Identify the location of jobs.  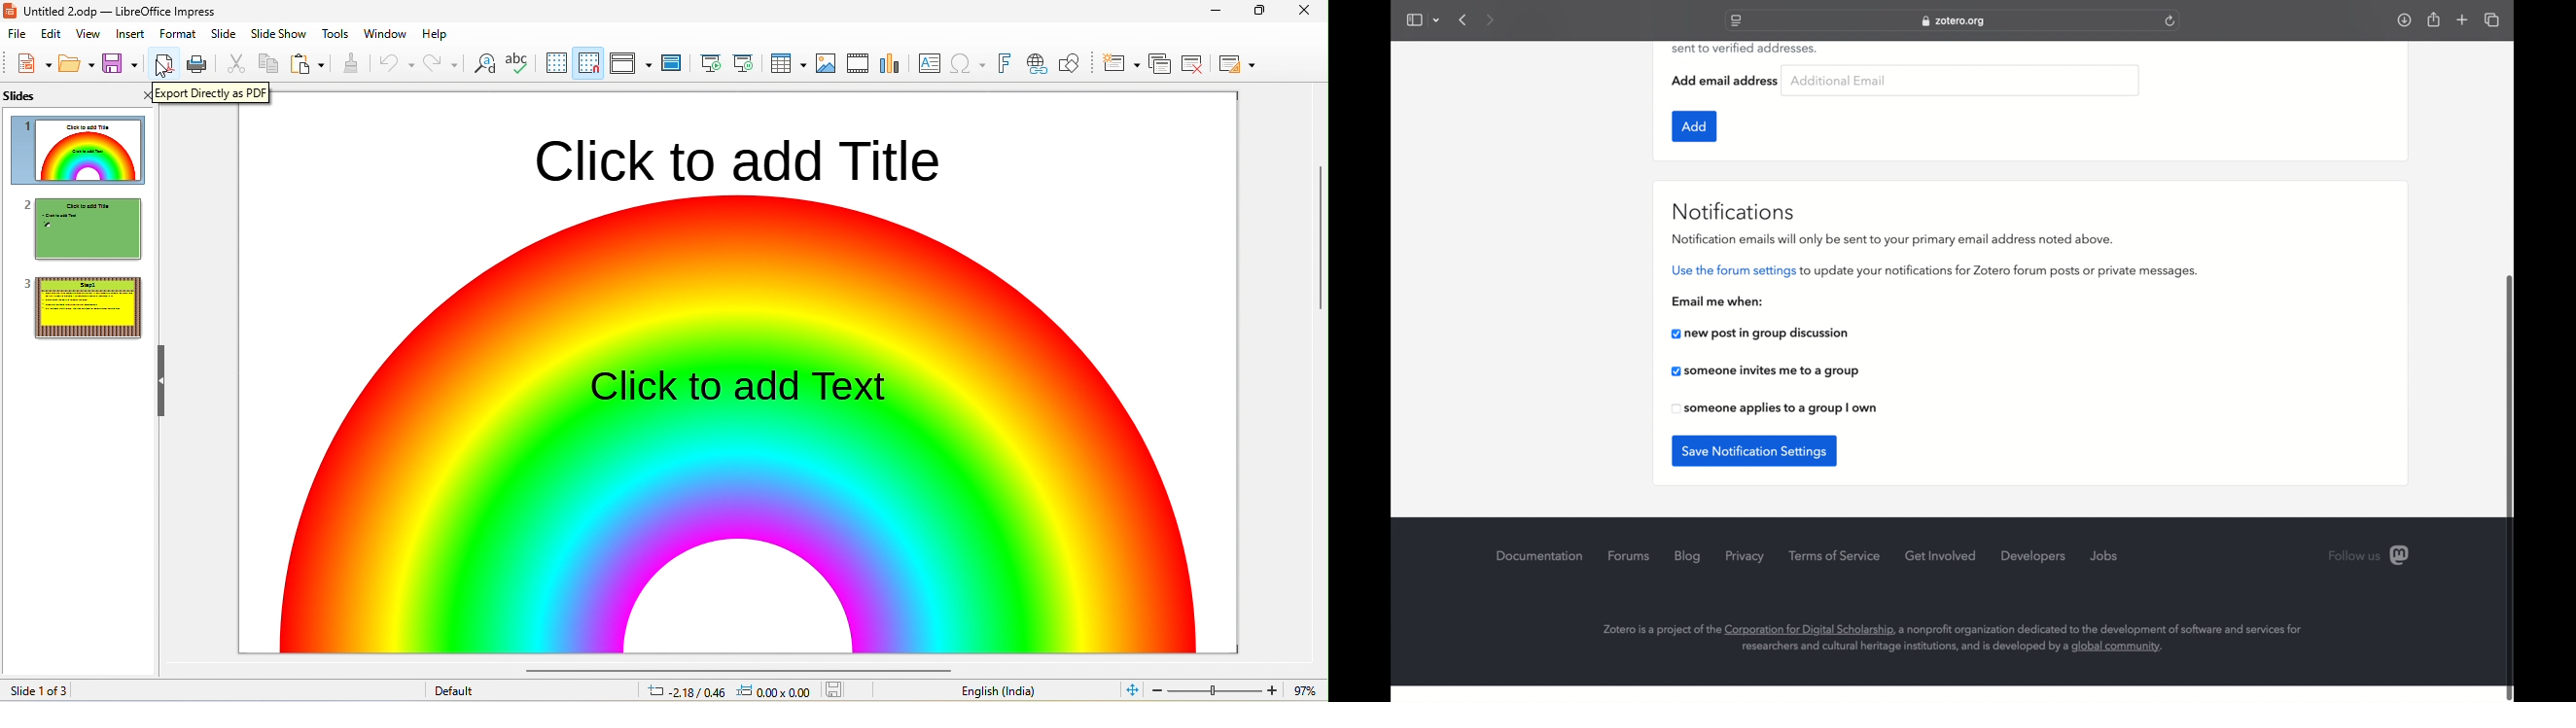
(2105, 555).